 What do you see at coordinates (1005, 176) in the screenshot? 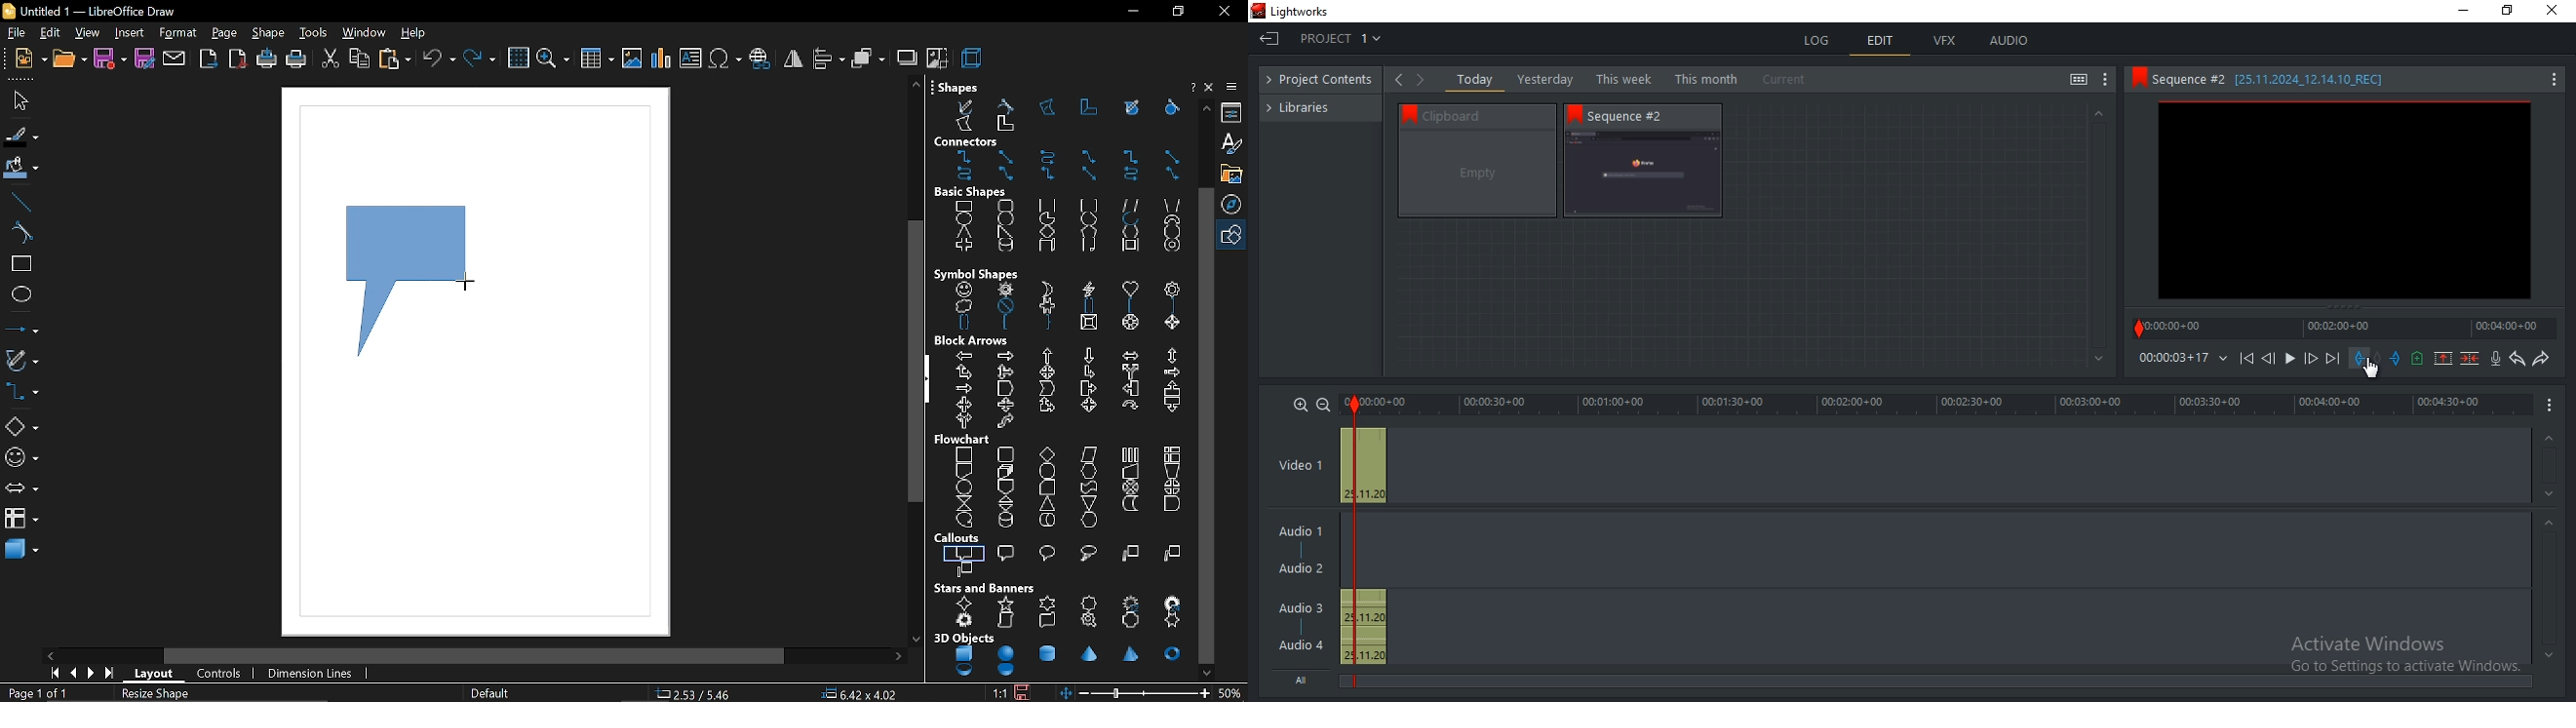
I see `line connector` at bounding box center [1005, 176].